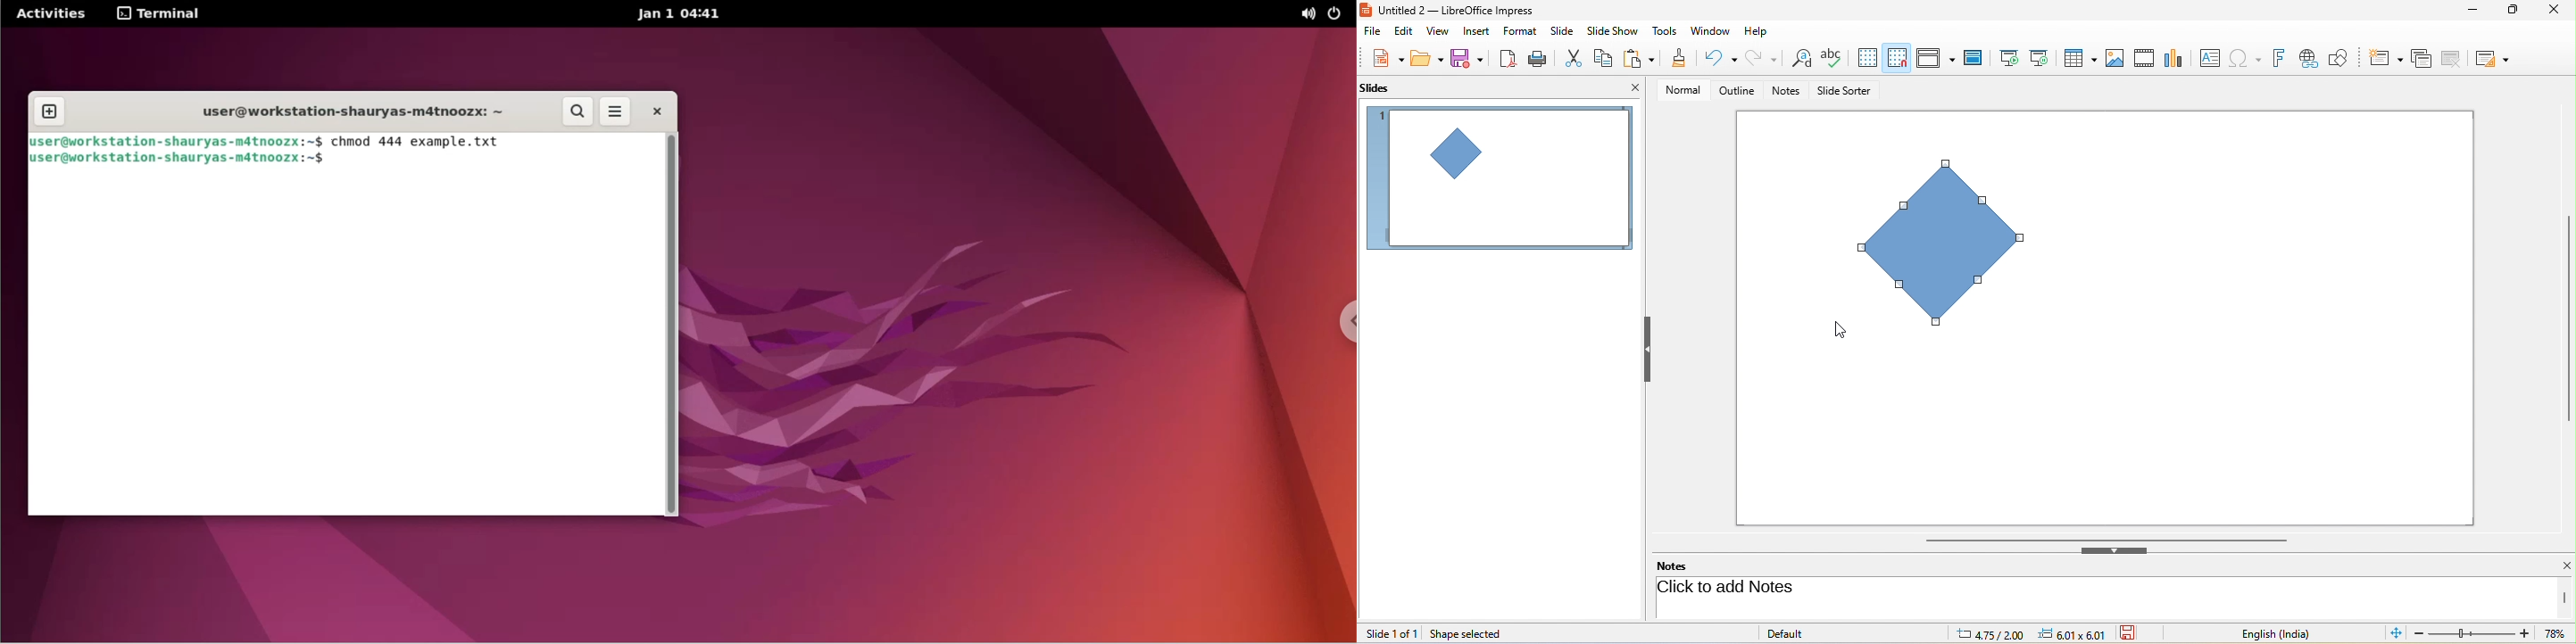 The width and height of the screenshot is (2576, 644). What do you see at coordinates (2147, 60) in the screenshot?
I see `audio or video` at bounding box center [2147, 60].